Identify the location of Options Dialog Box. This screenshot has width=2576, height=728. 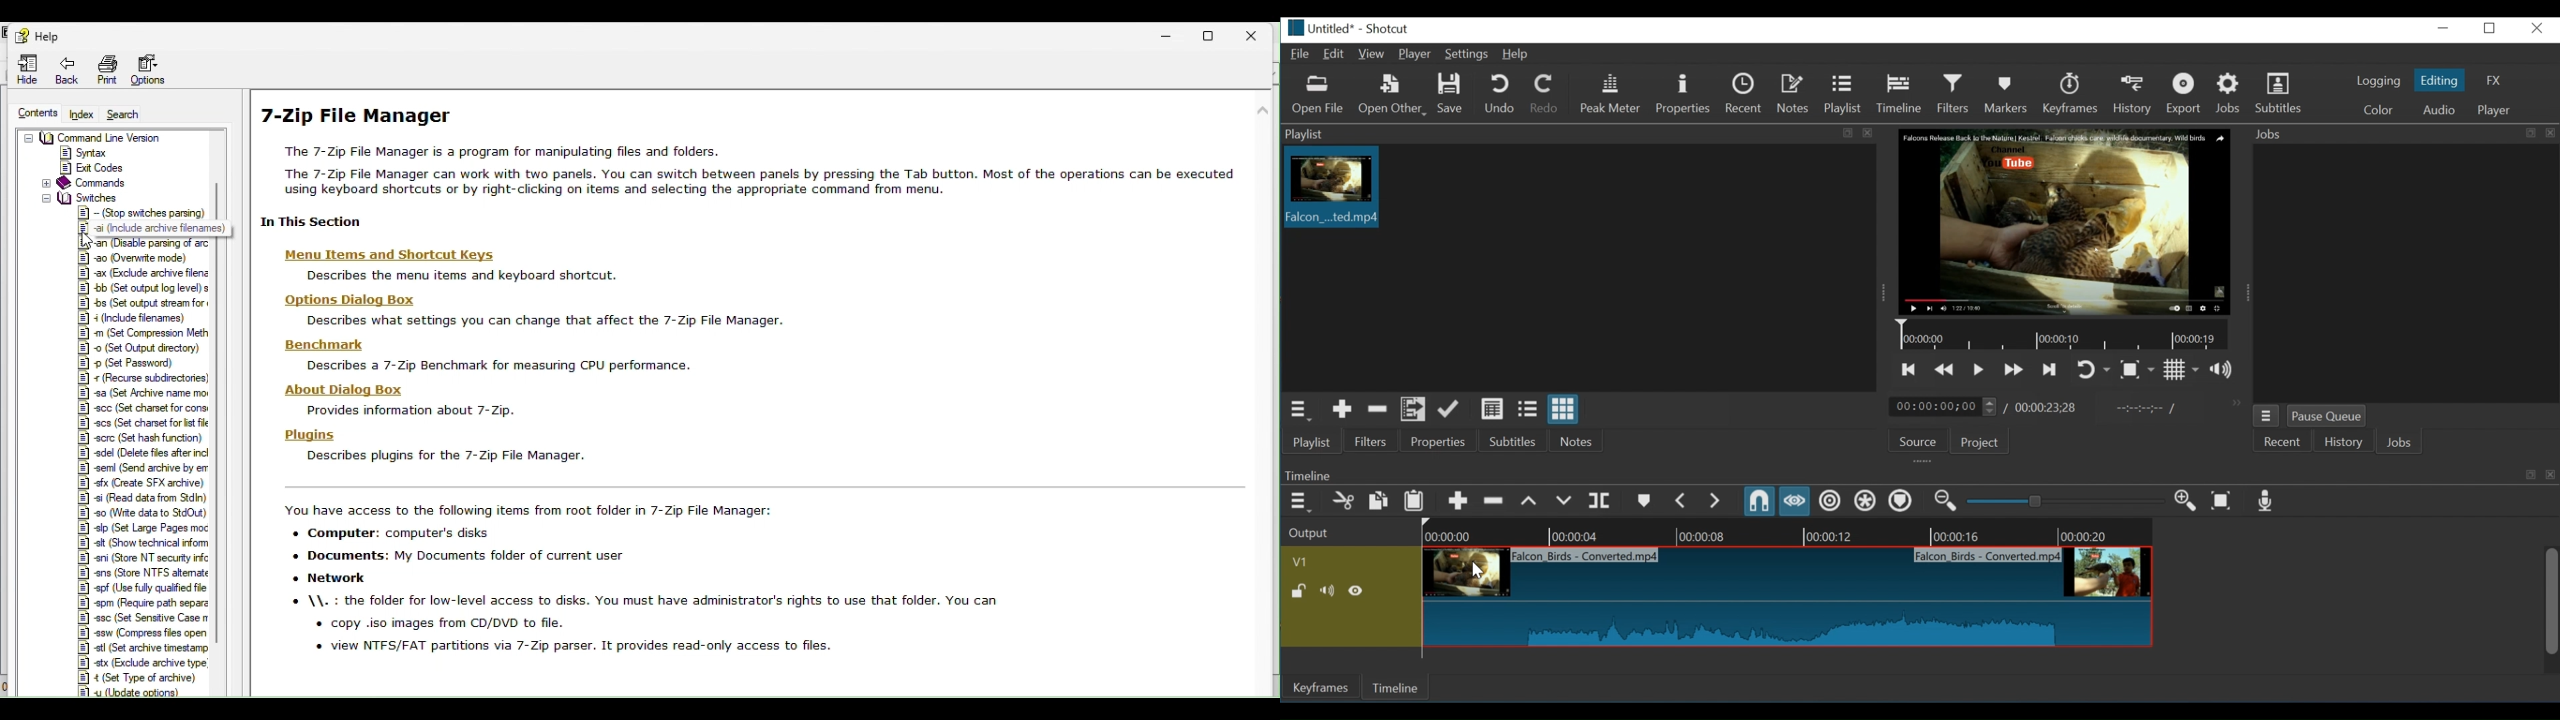
(350, 300).